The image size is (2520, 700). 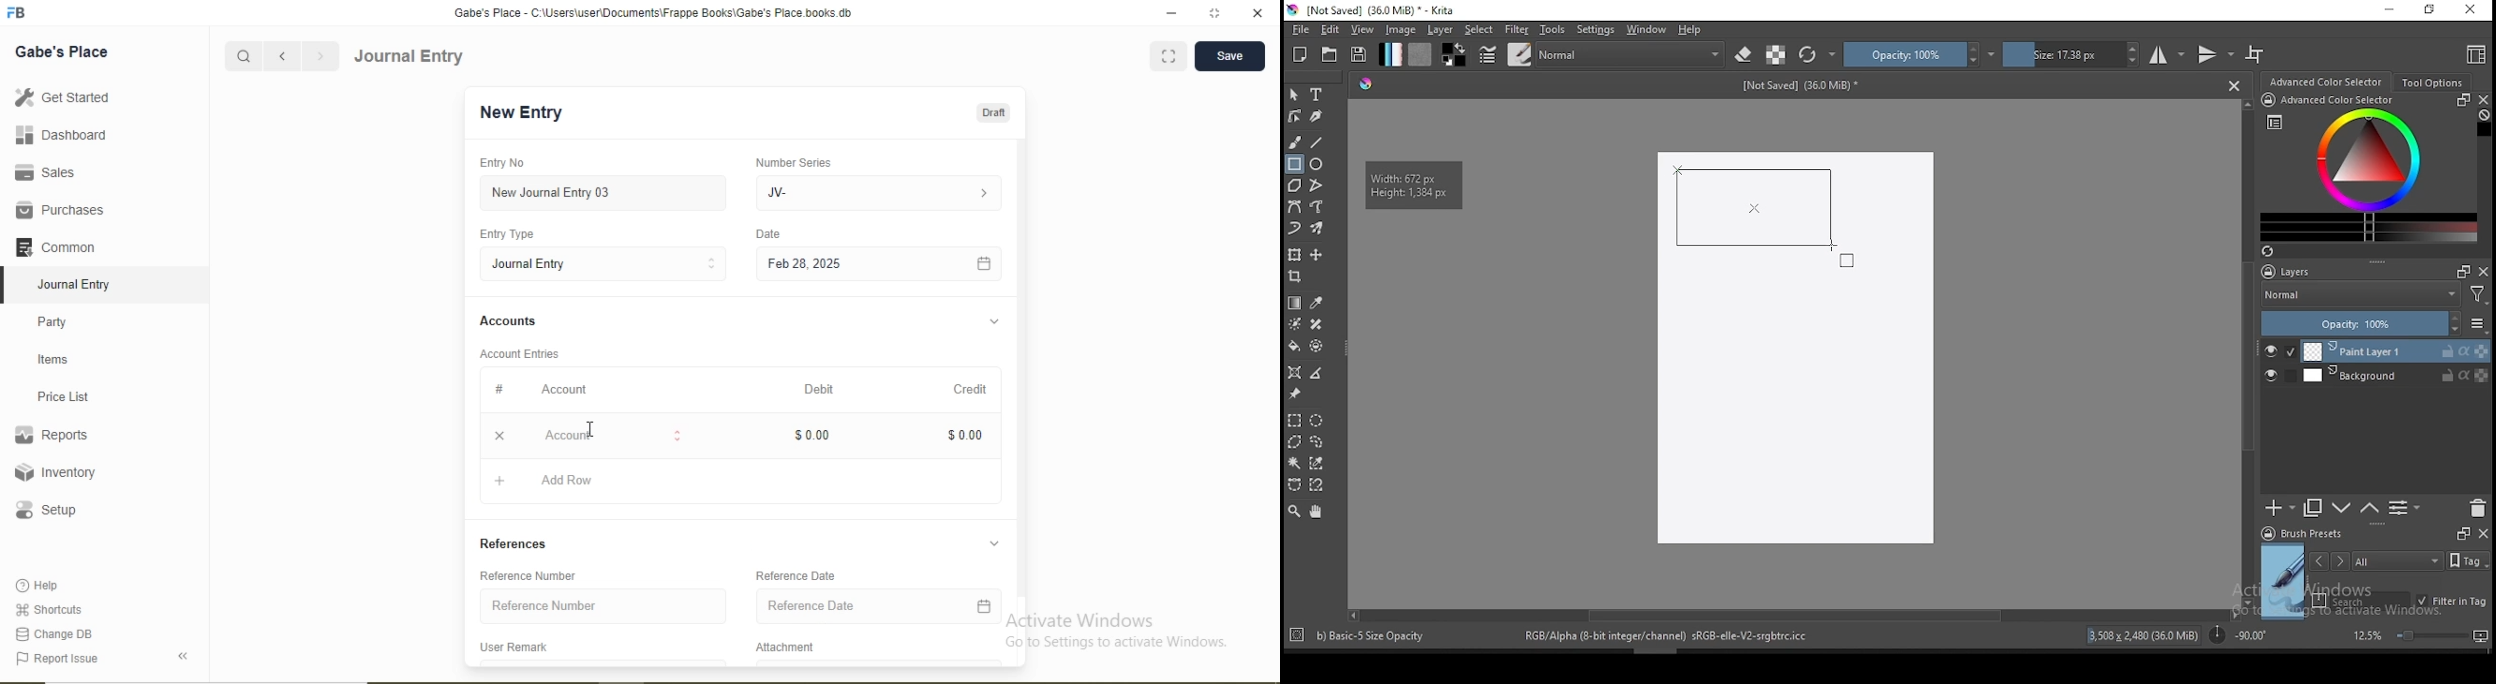 I want to click on Entry No, so click(x=501, y=162).